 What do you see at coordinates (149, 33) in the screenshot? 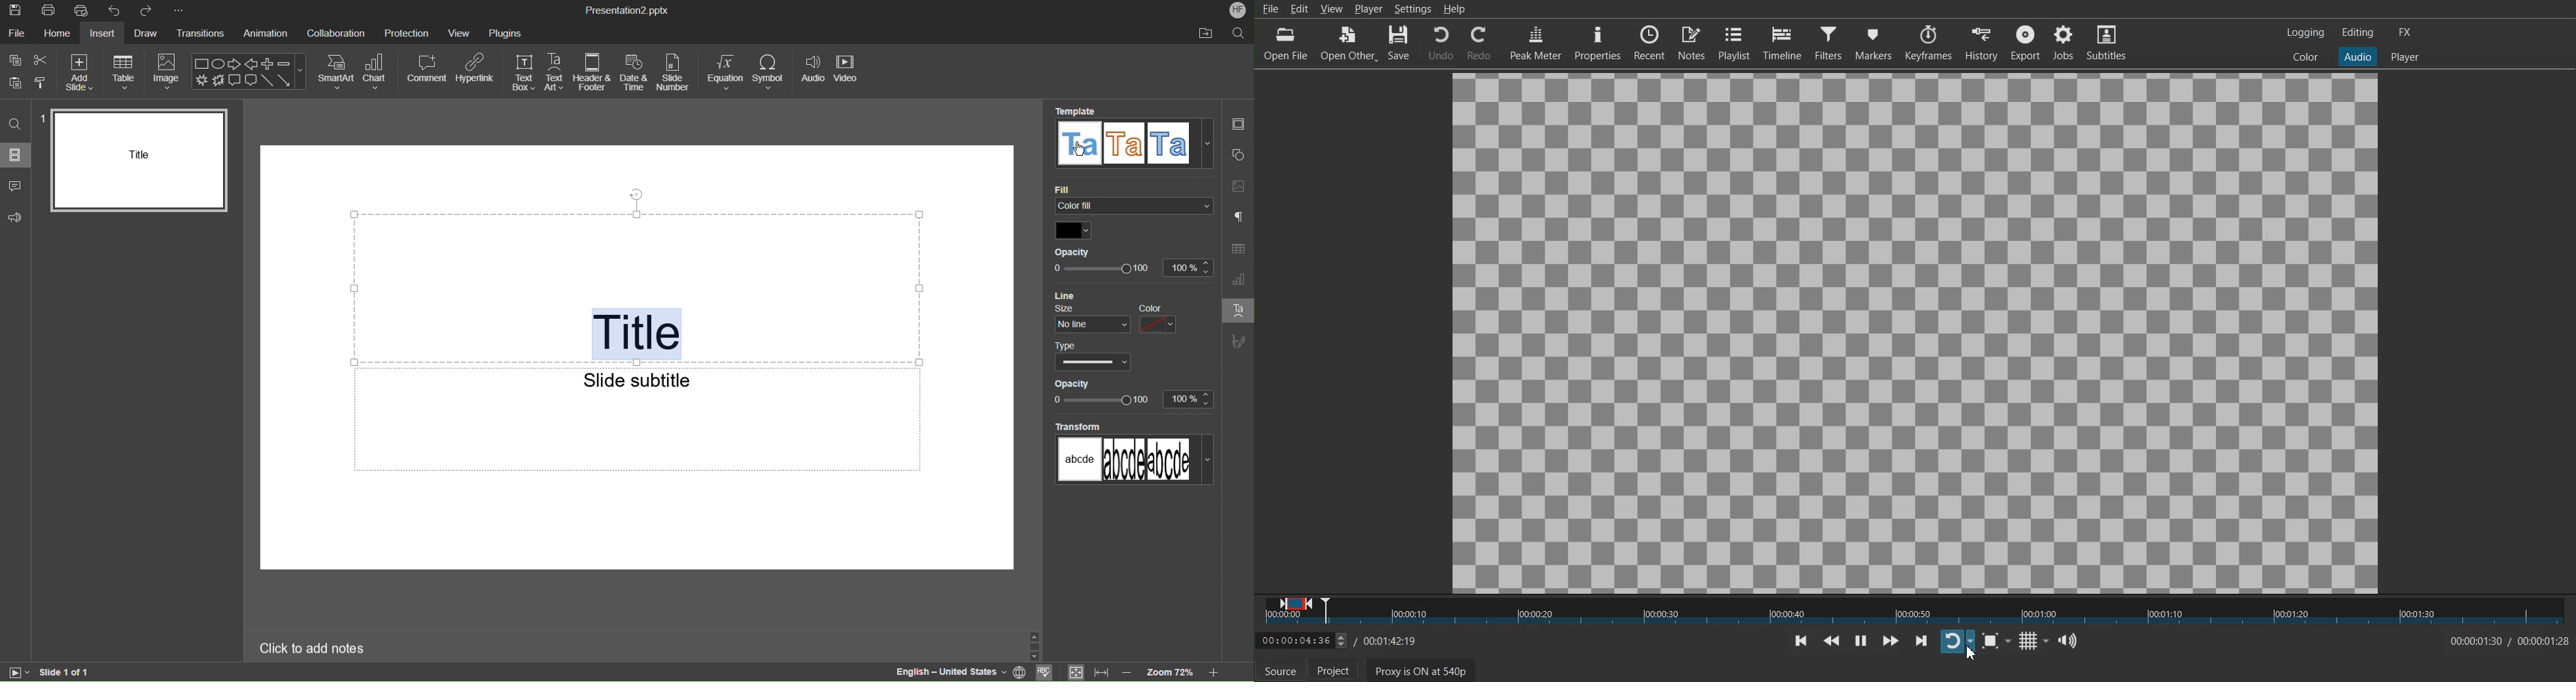
I see `Draw` at bounding box center [149, 33].